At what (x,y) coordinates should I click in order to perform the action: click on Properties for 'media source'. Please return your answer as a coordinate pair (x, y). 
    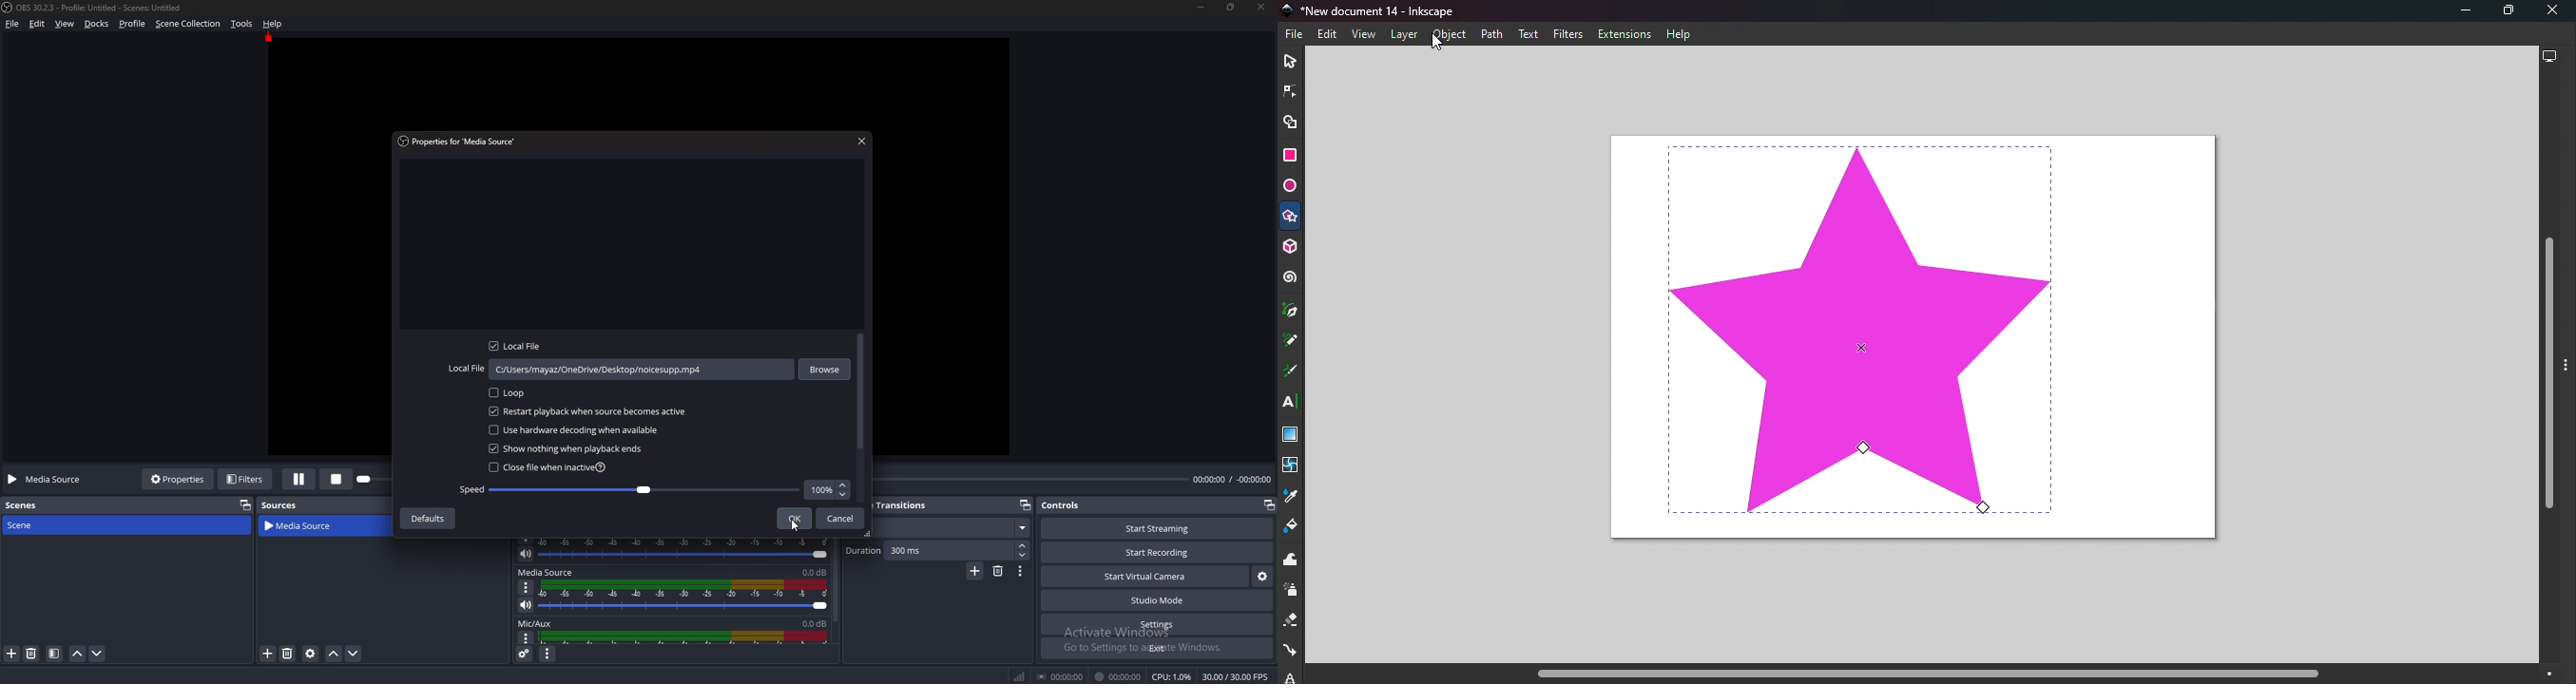
    Looking at the image, I should click on (460, 140).